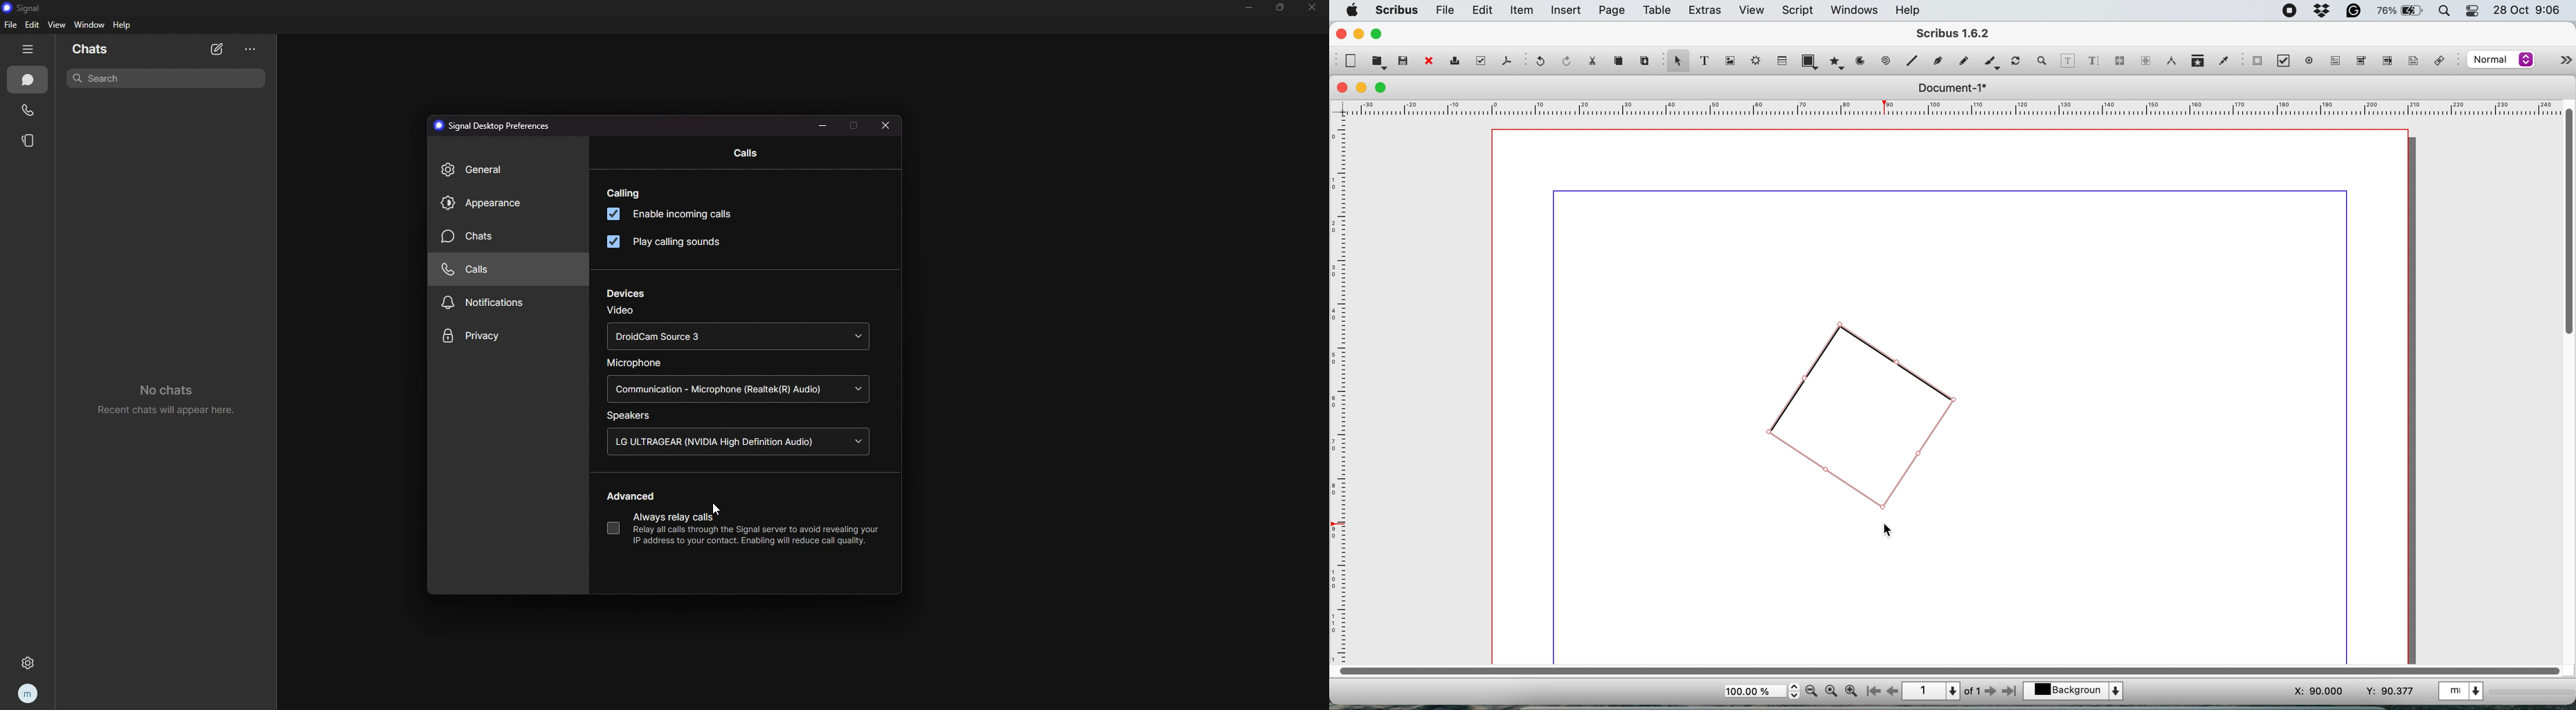 The image size is (2576, 728). I want to click on calligraphic line, so click(1991, 60).